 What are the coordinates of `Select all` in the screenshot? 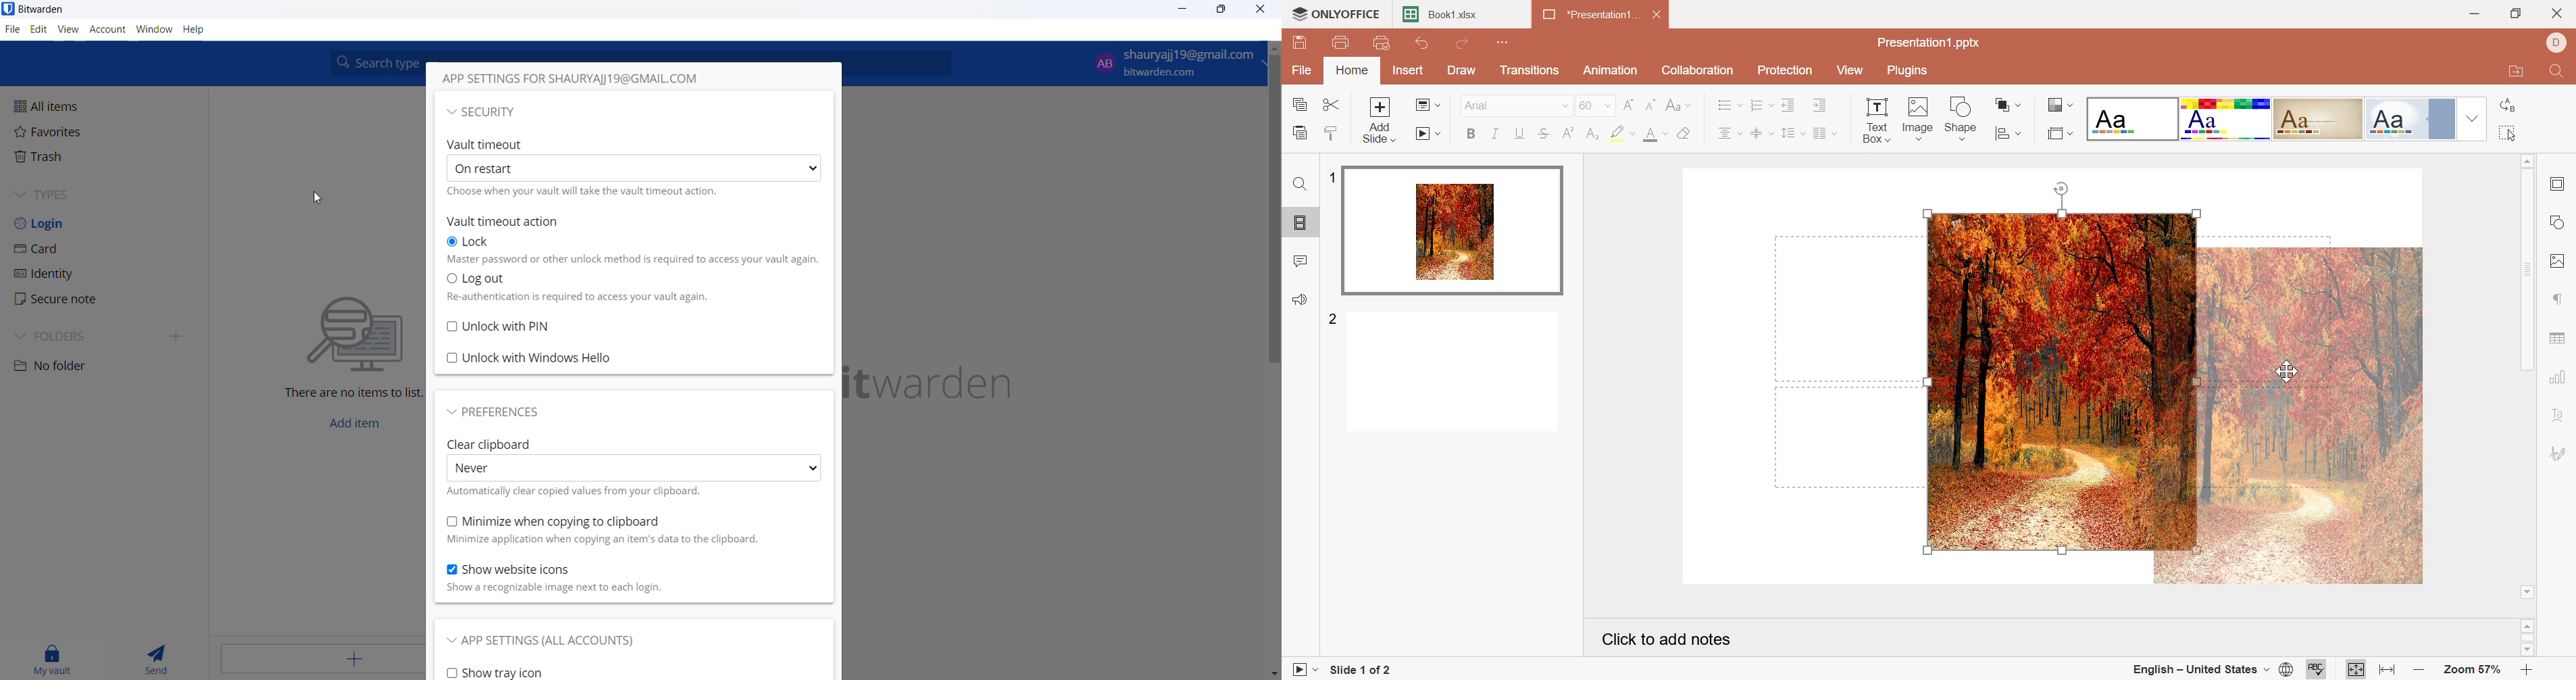 It's located at (2507, 135).